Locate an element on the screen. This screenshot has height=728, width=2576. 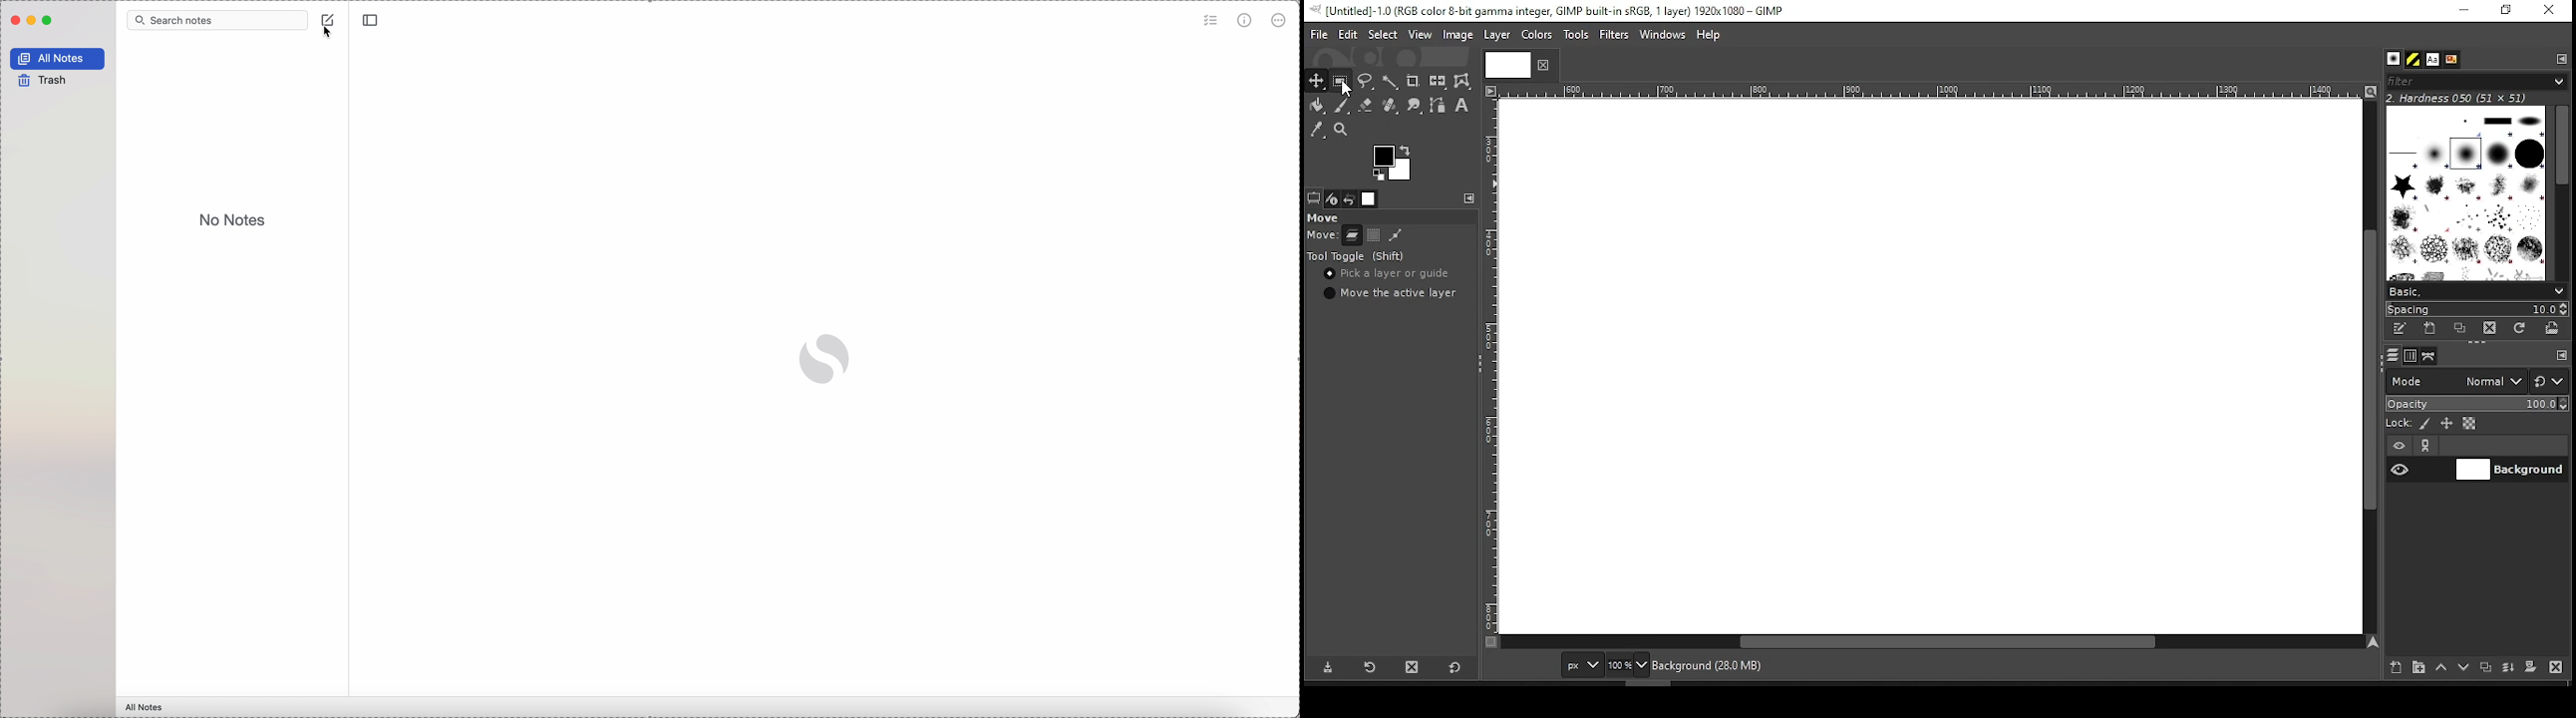
move: is located at coordinates (1322, 234).